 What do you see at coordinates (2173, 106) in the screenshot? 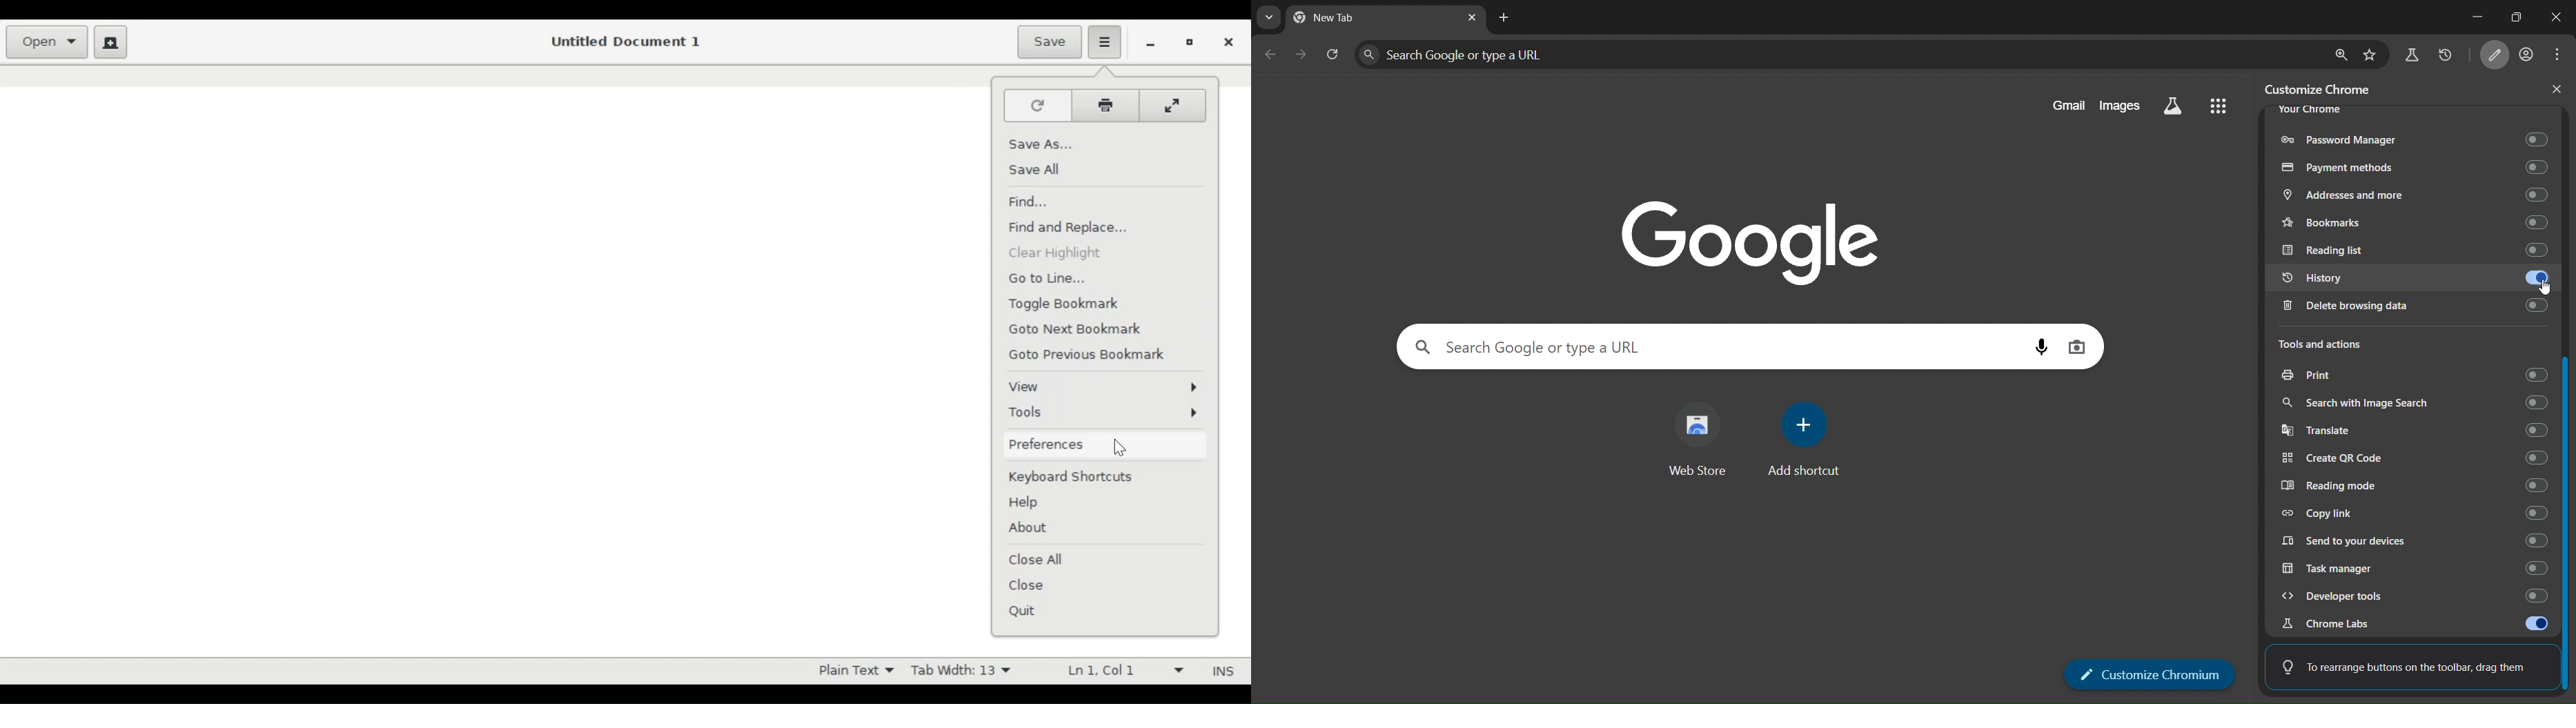
I see `searrch labs` at bounding box center [2173, 106].